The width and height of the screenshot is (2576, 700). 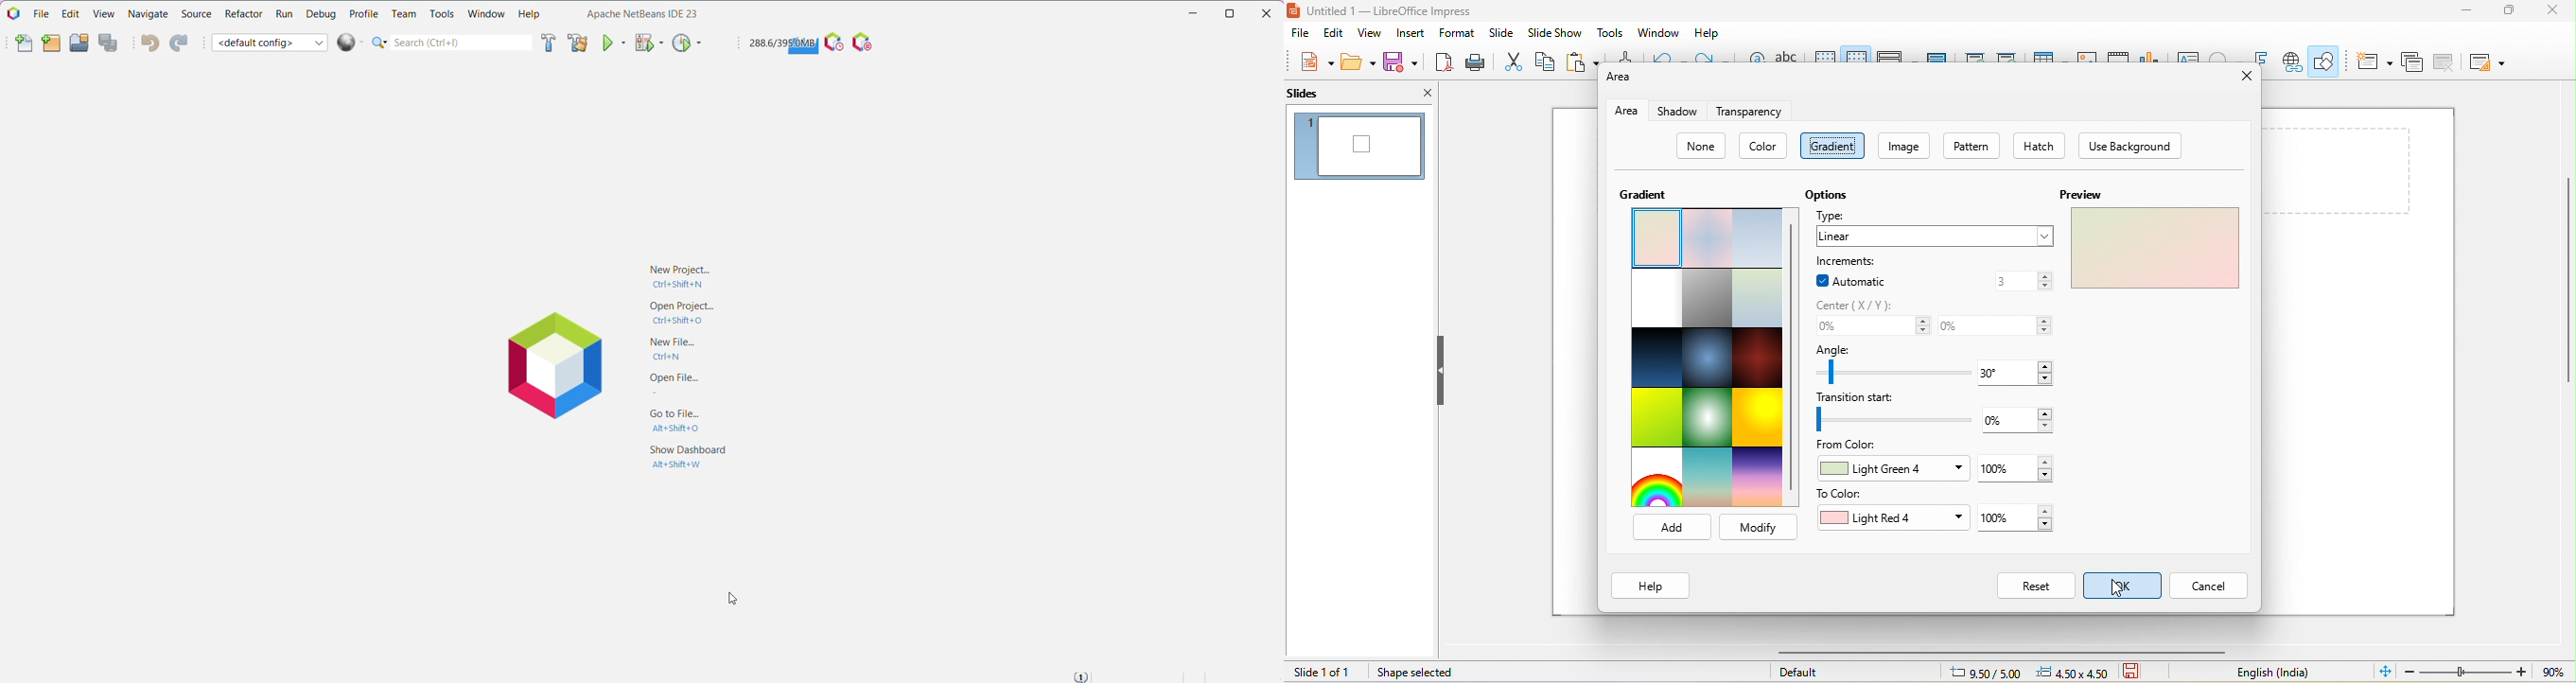 I want to click on horizontal scroll, so click(x=1985, y=652).